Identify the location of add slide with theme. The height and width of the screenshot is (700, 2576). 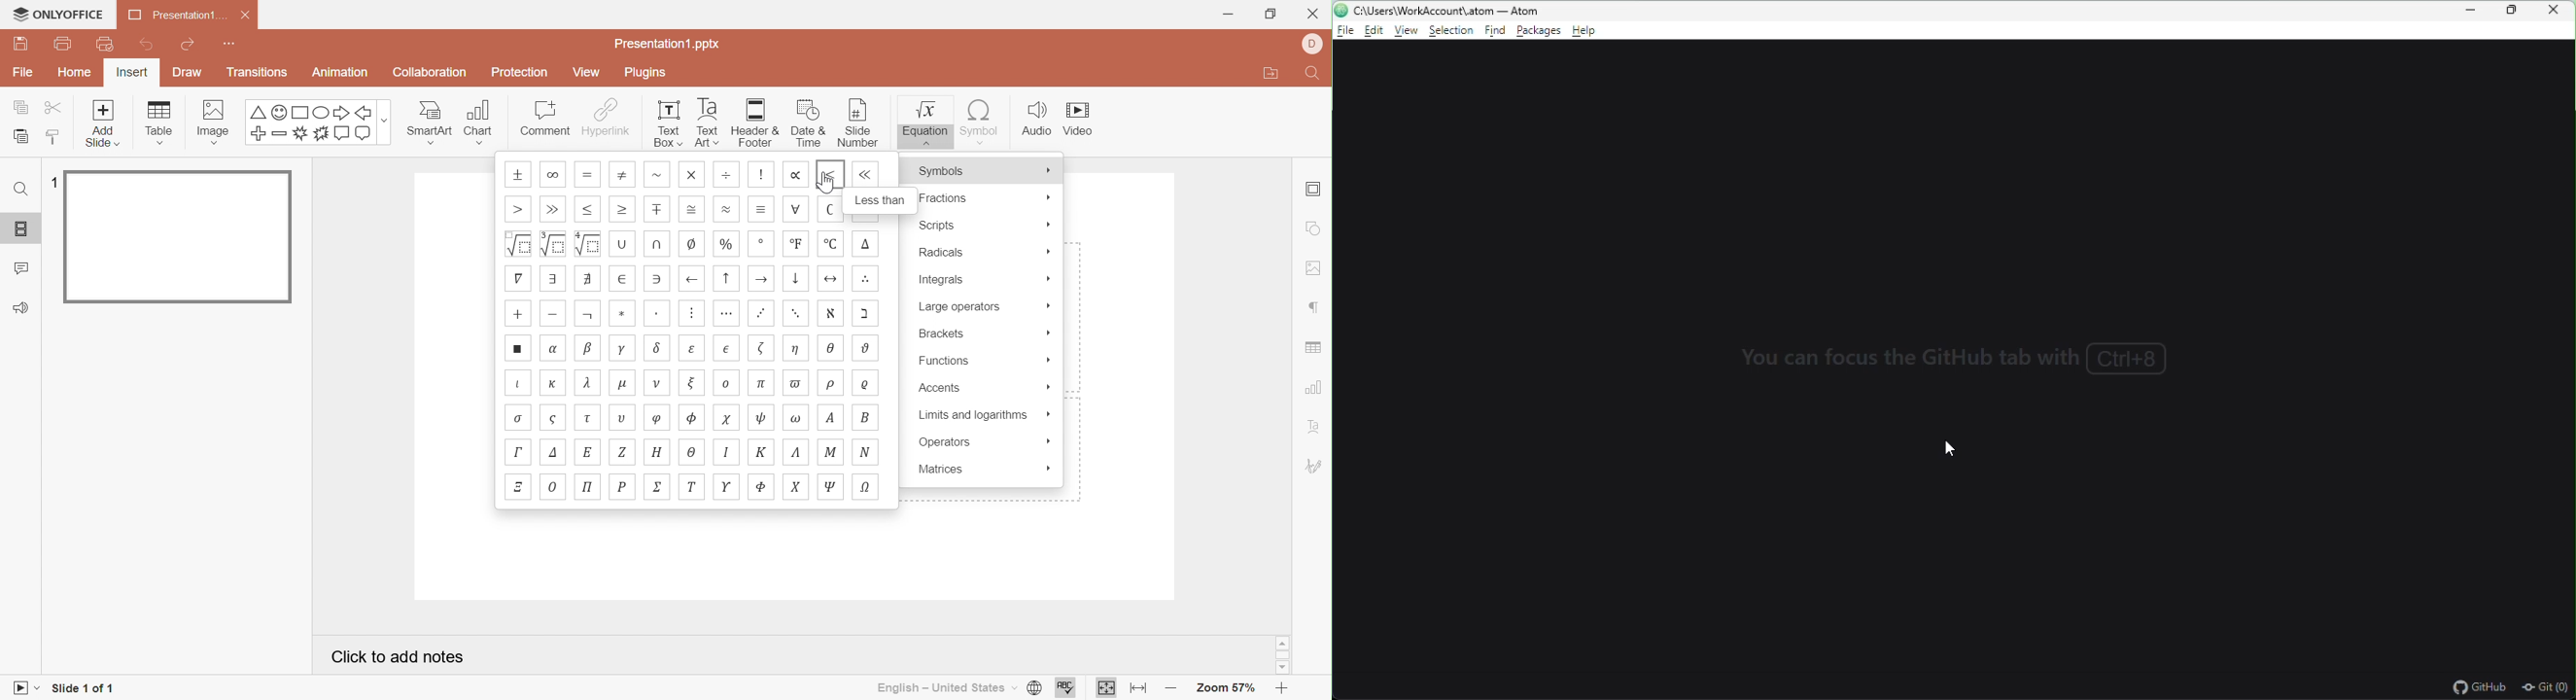
(100, 138).